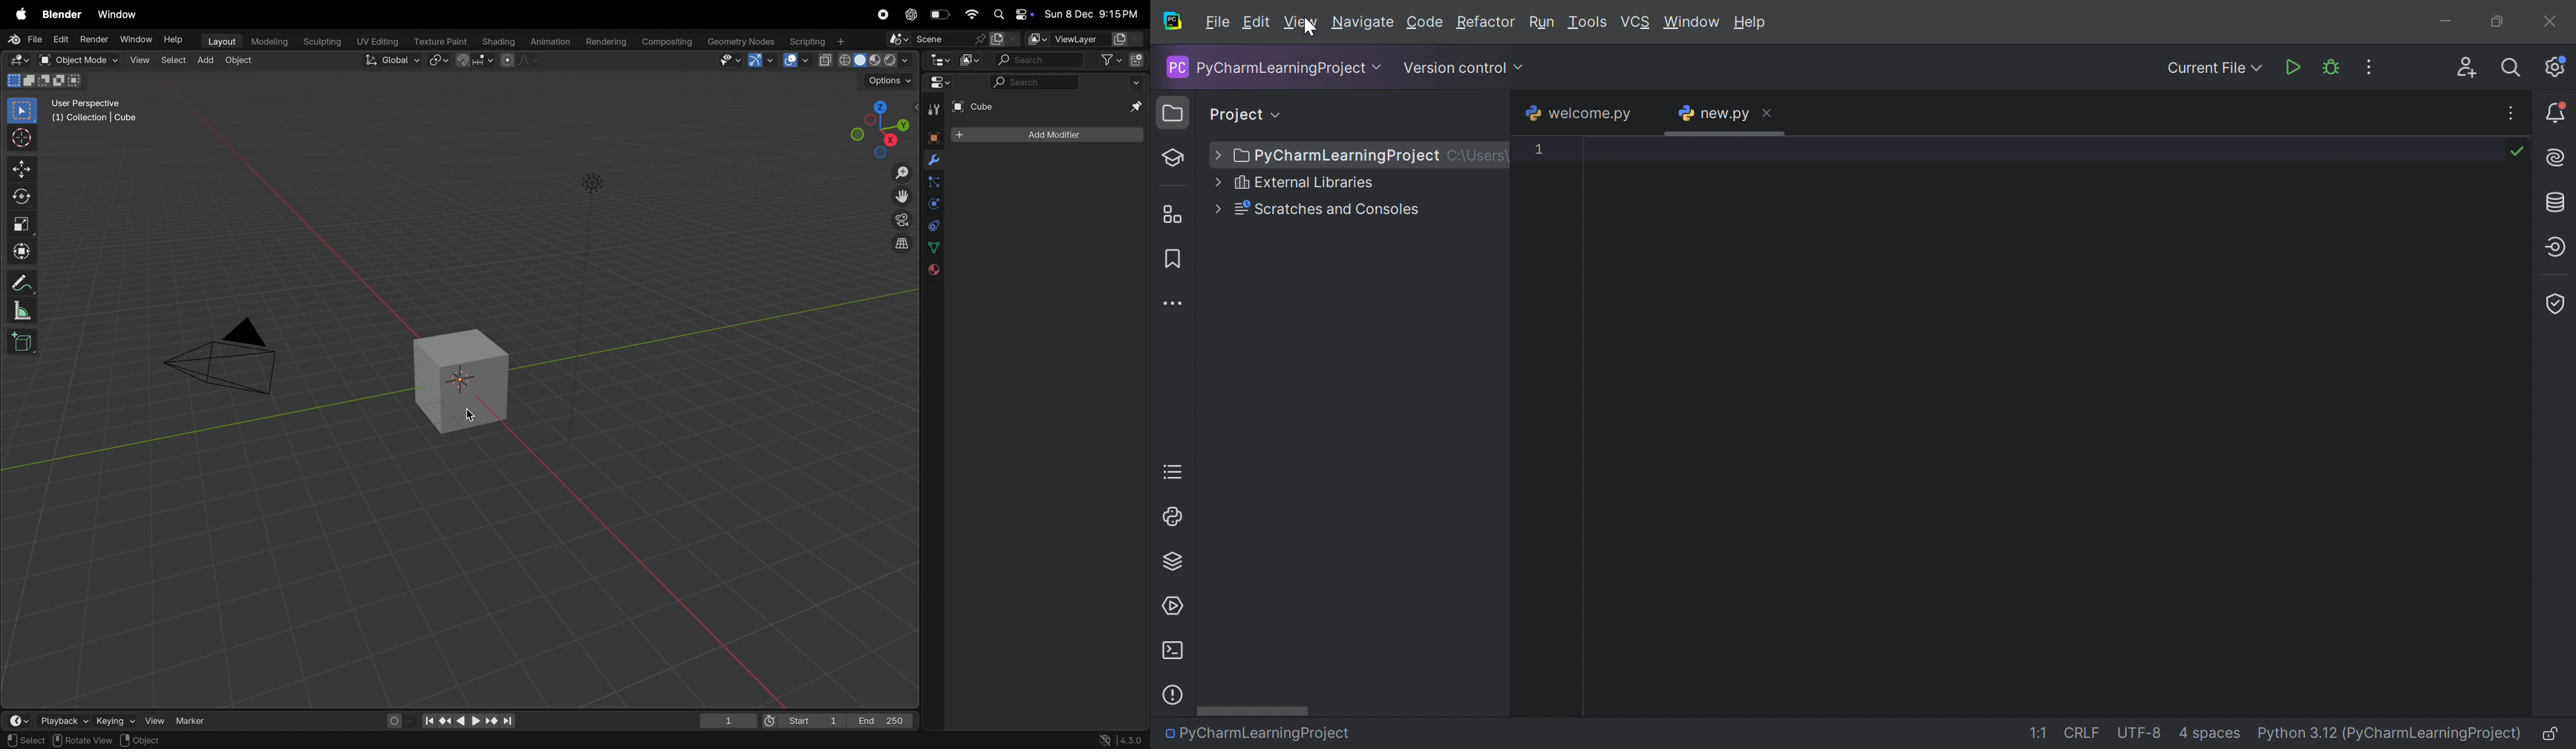 The image size is (2576, 756). I want to click on select, so click(175, 60).